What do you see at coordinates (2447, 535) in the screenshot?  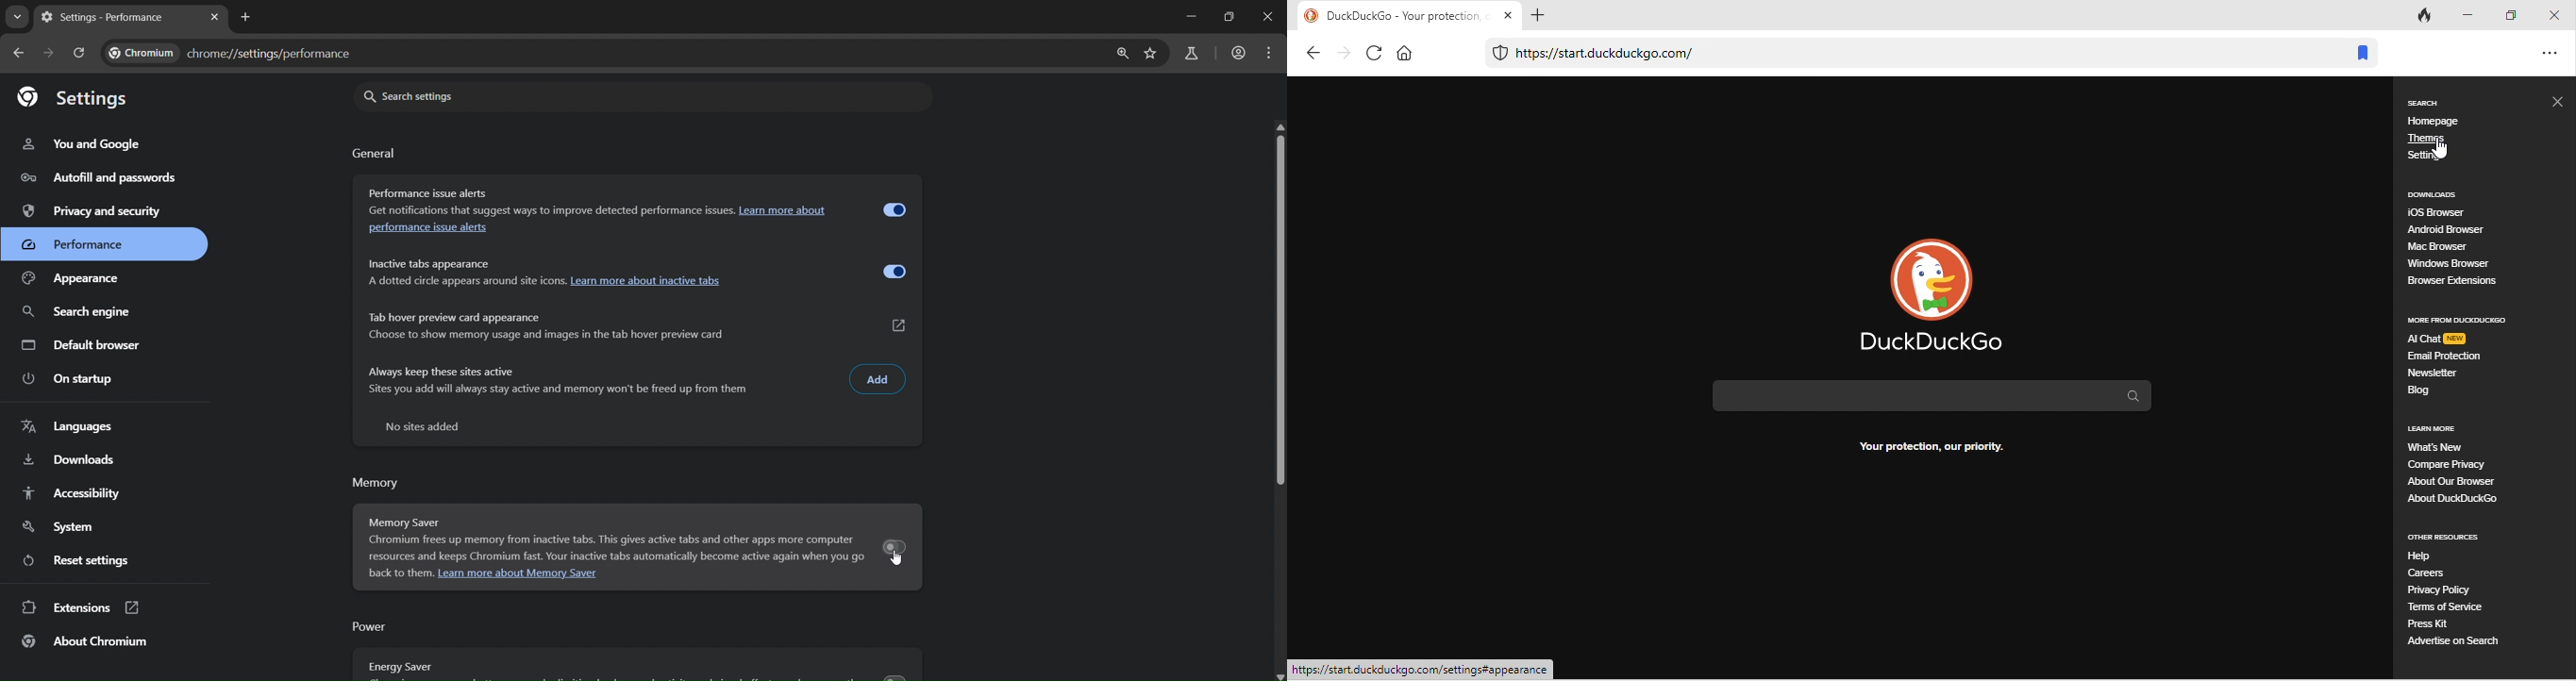 I see `other resources` at bounding box center [2447, 535].